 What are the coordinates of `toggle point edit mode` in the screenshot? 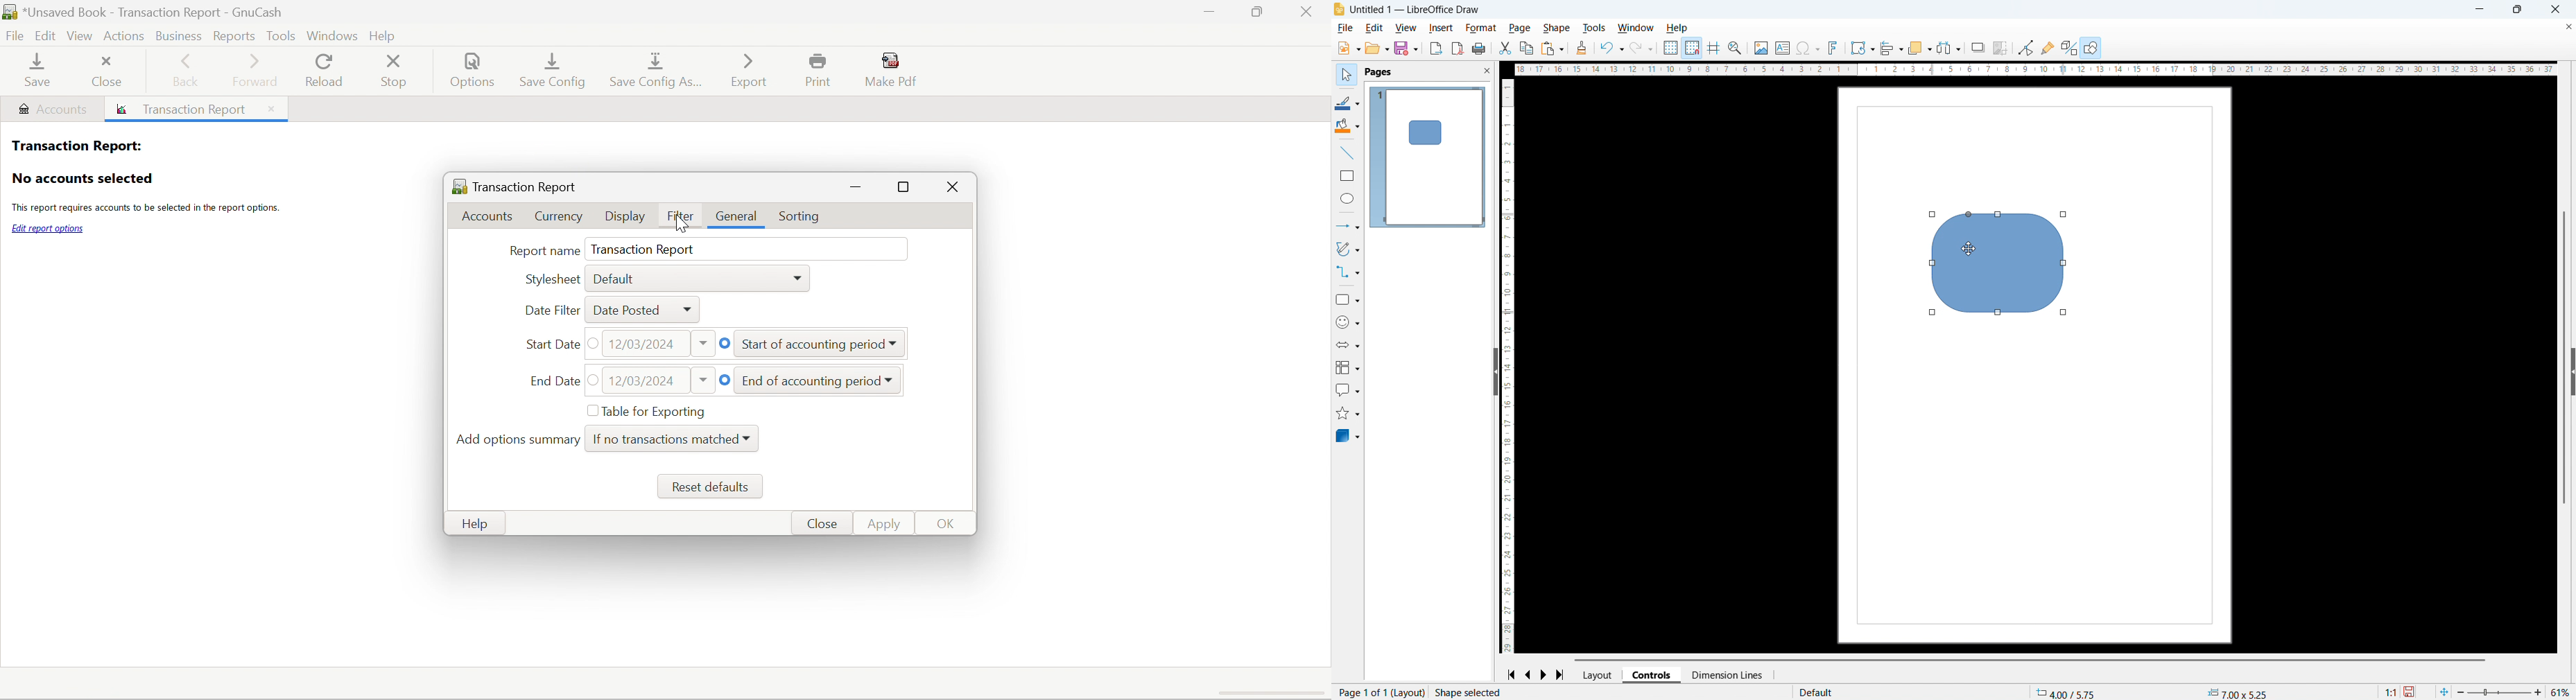 It's located at (2026, 47).